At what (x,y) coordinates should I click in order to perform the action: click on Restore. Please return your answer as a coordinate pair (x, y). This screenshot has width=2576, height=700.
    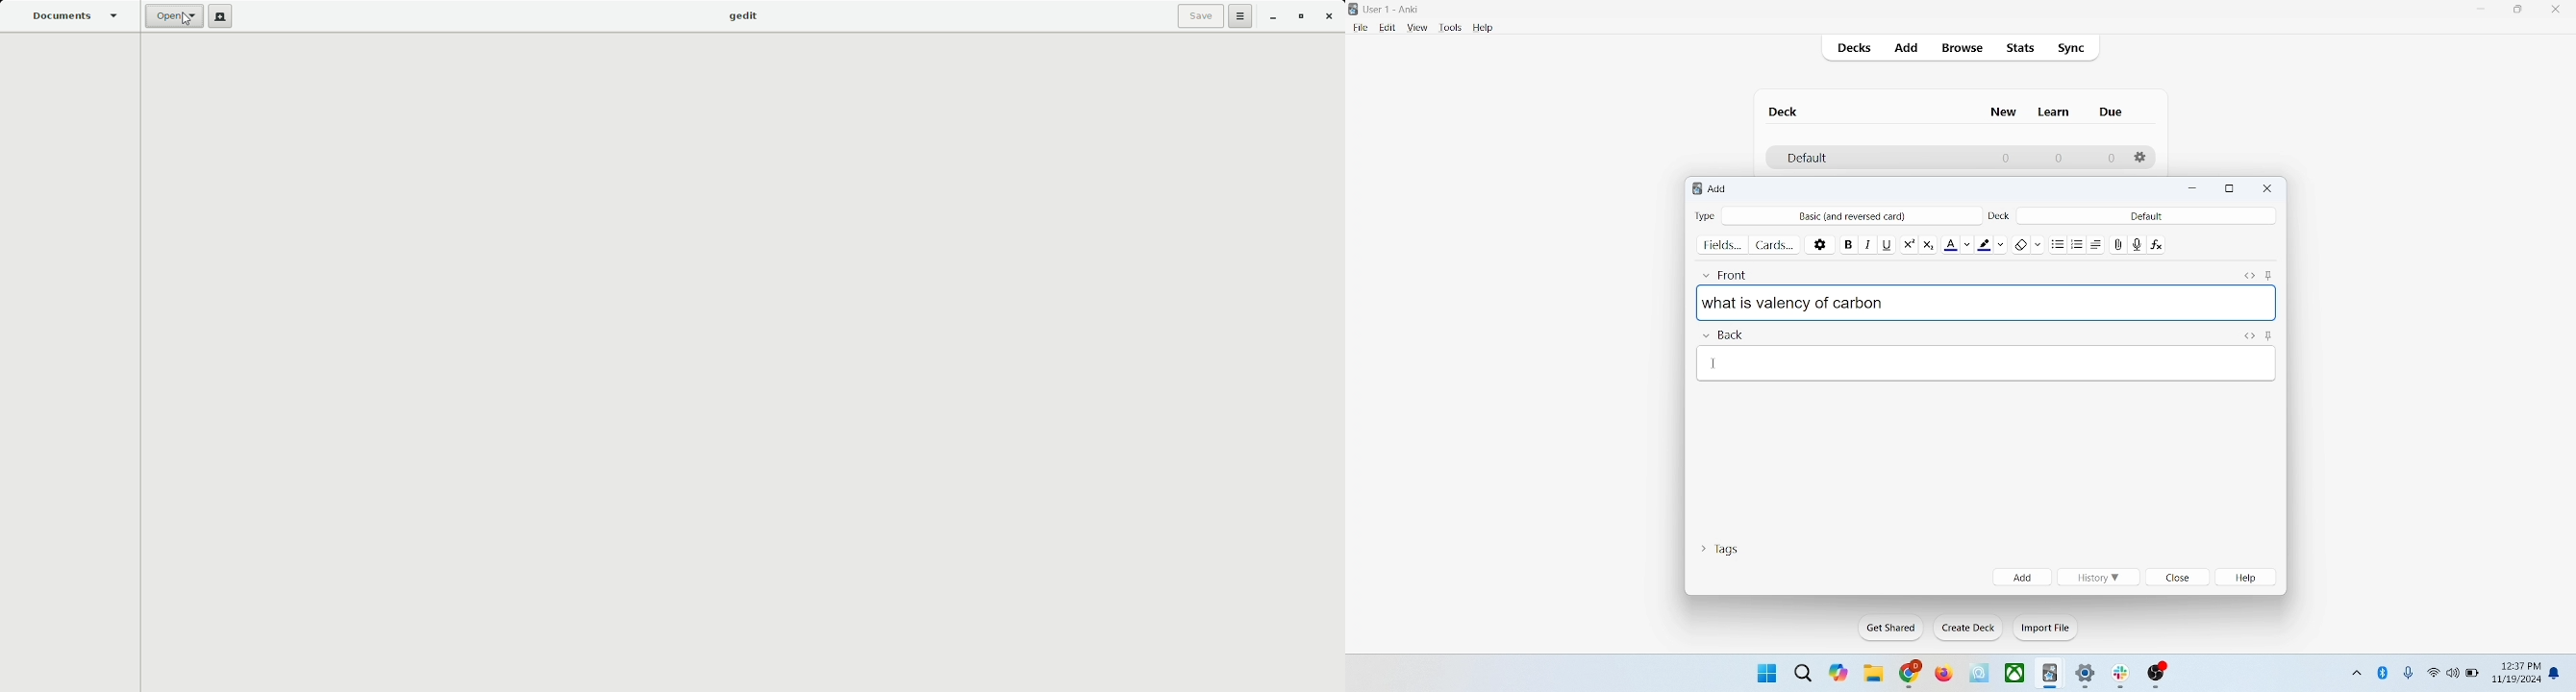
    Looking at the image, I should click on (1303, 15).